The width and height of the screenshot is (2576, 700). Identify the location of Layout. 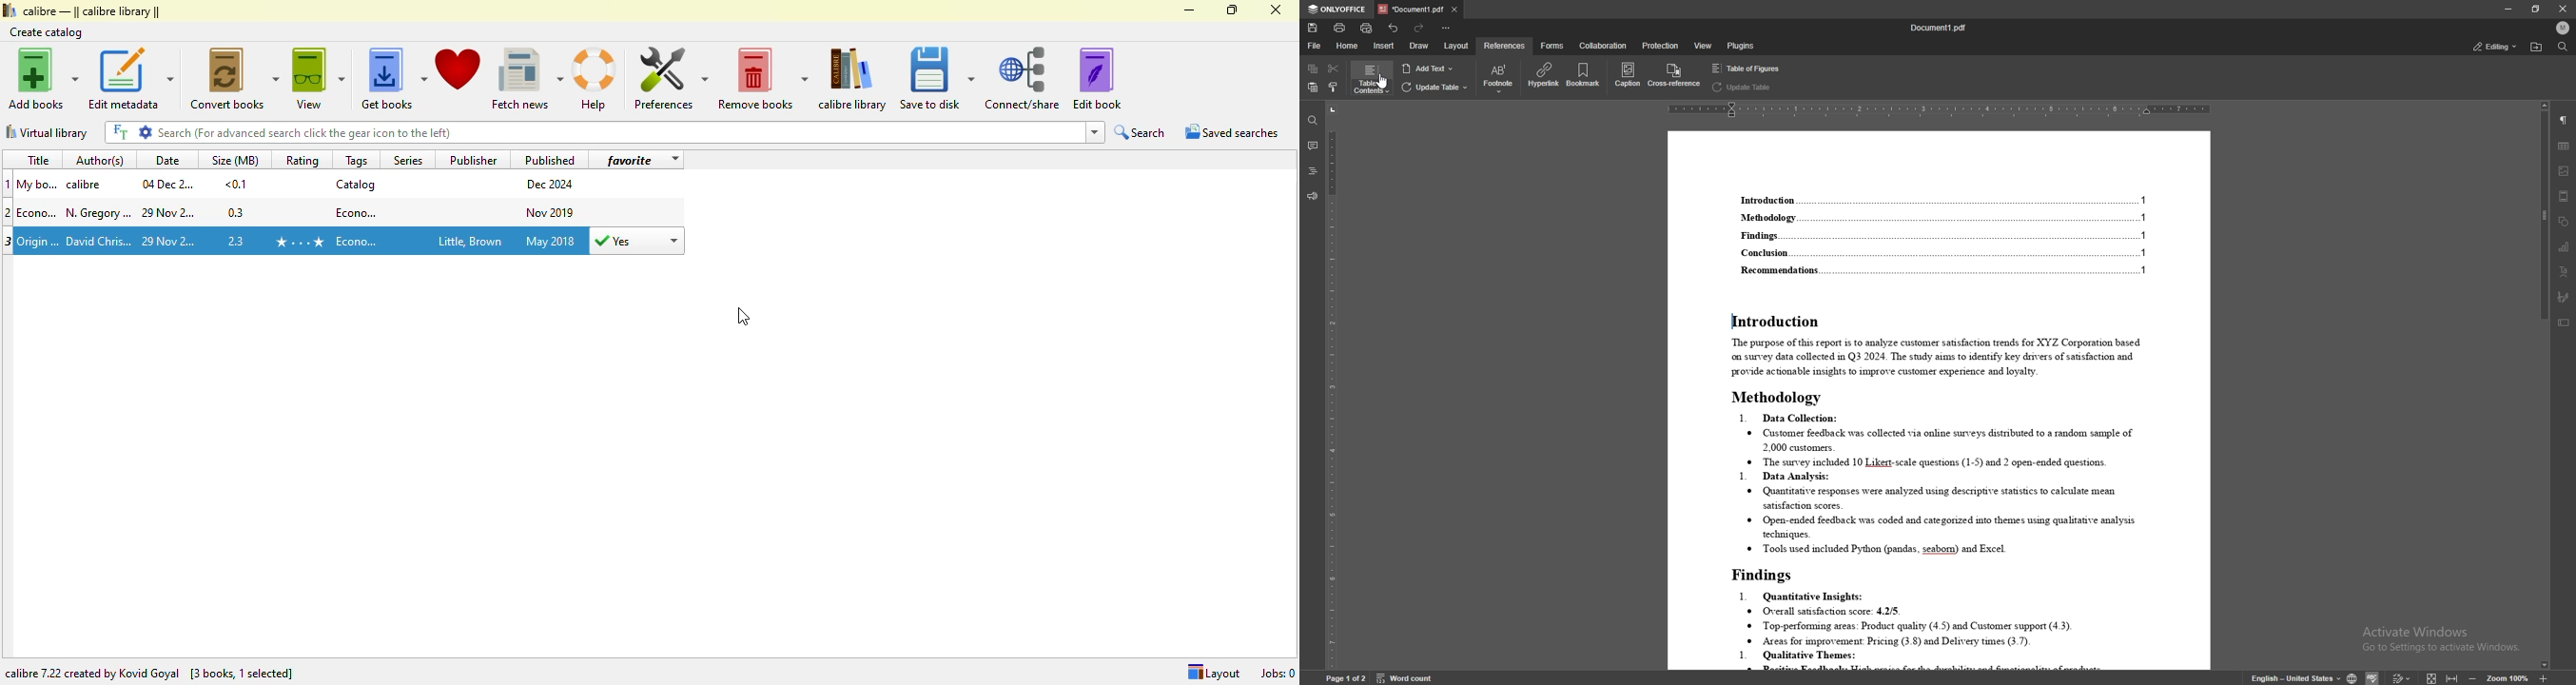
(1213, 673).